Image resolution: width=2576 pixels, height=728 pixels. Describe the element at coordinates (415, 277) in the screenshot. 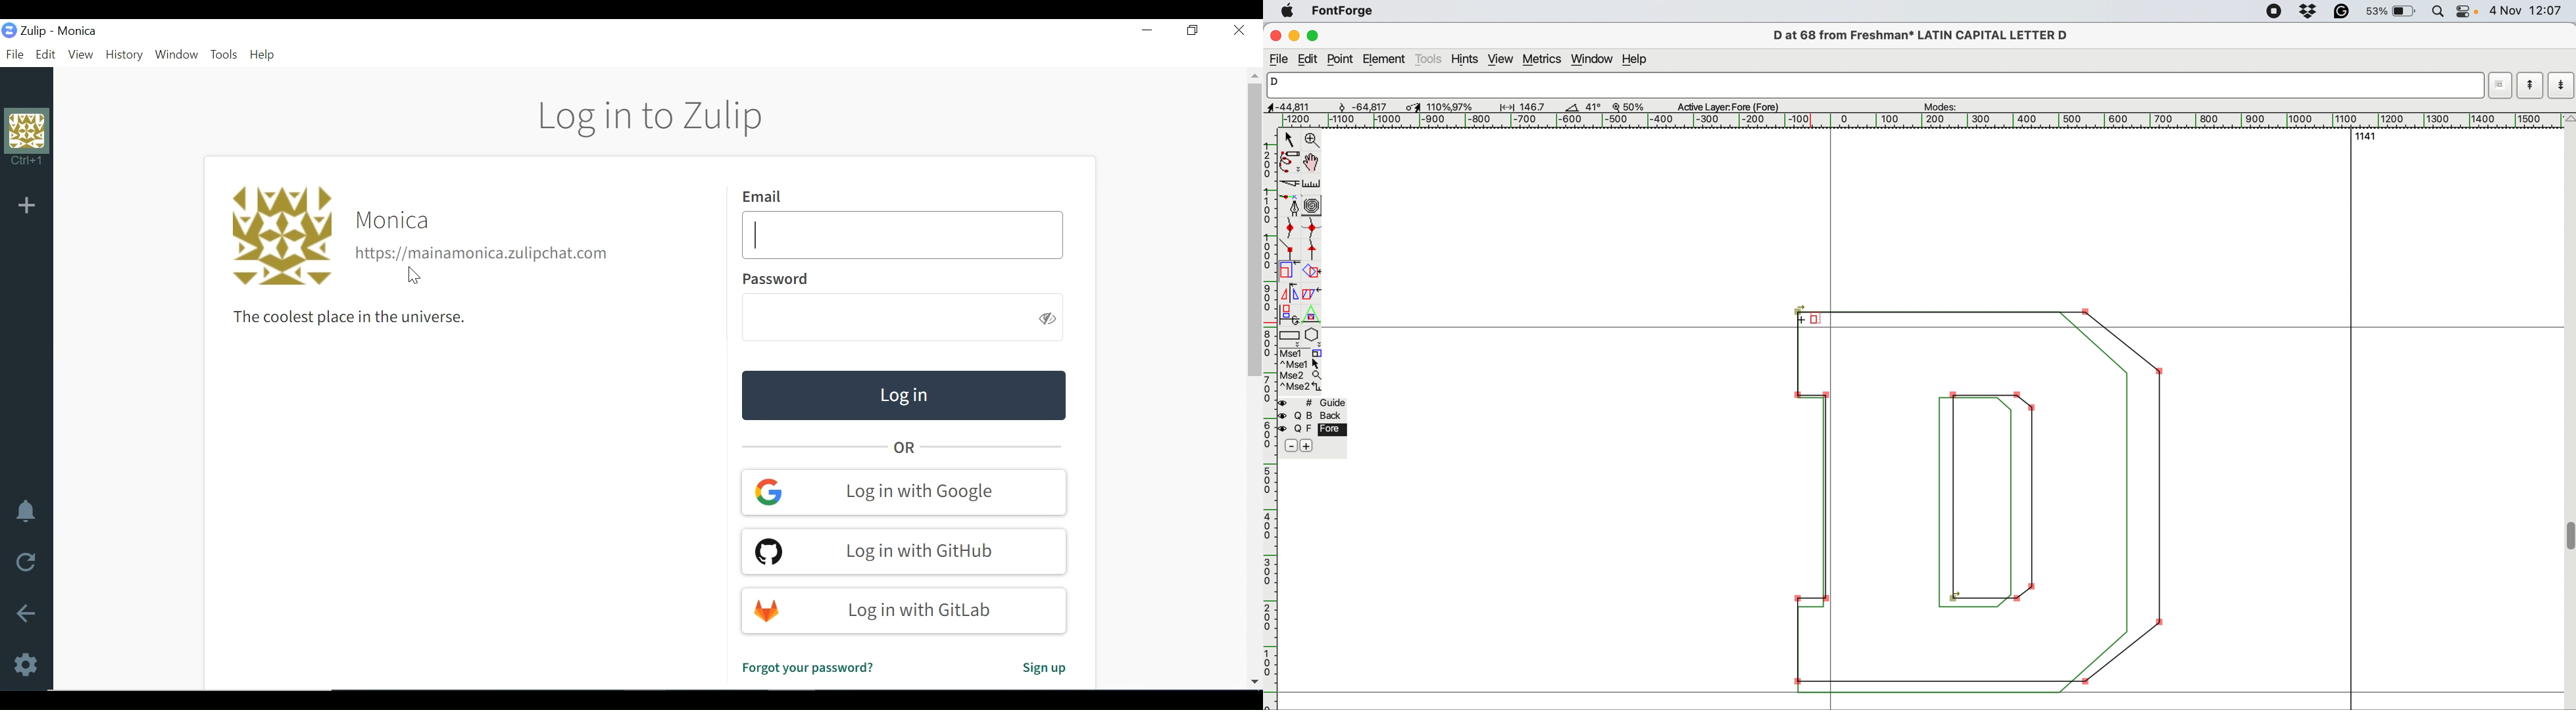

I see `` at that location.